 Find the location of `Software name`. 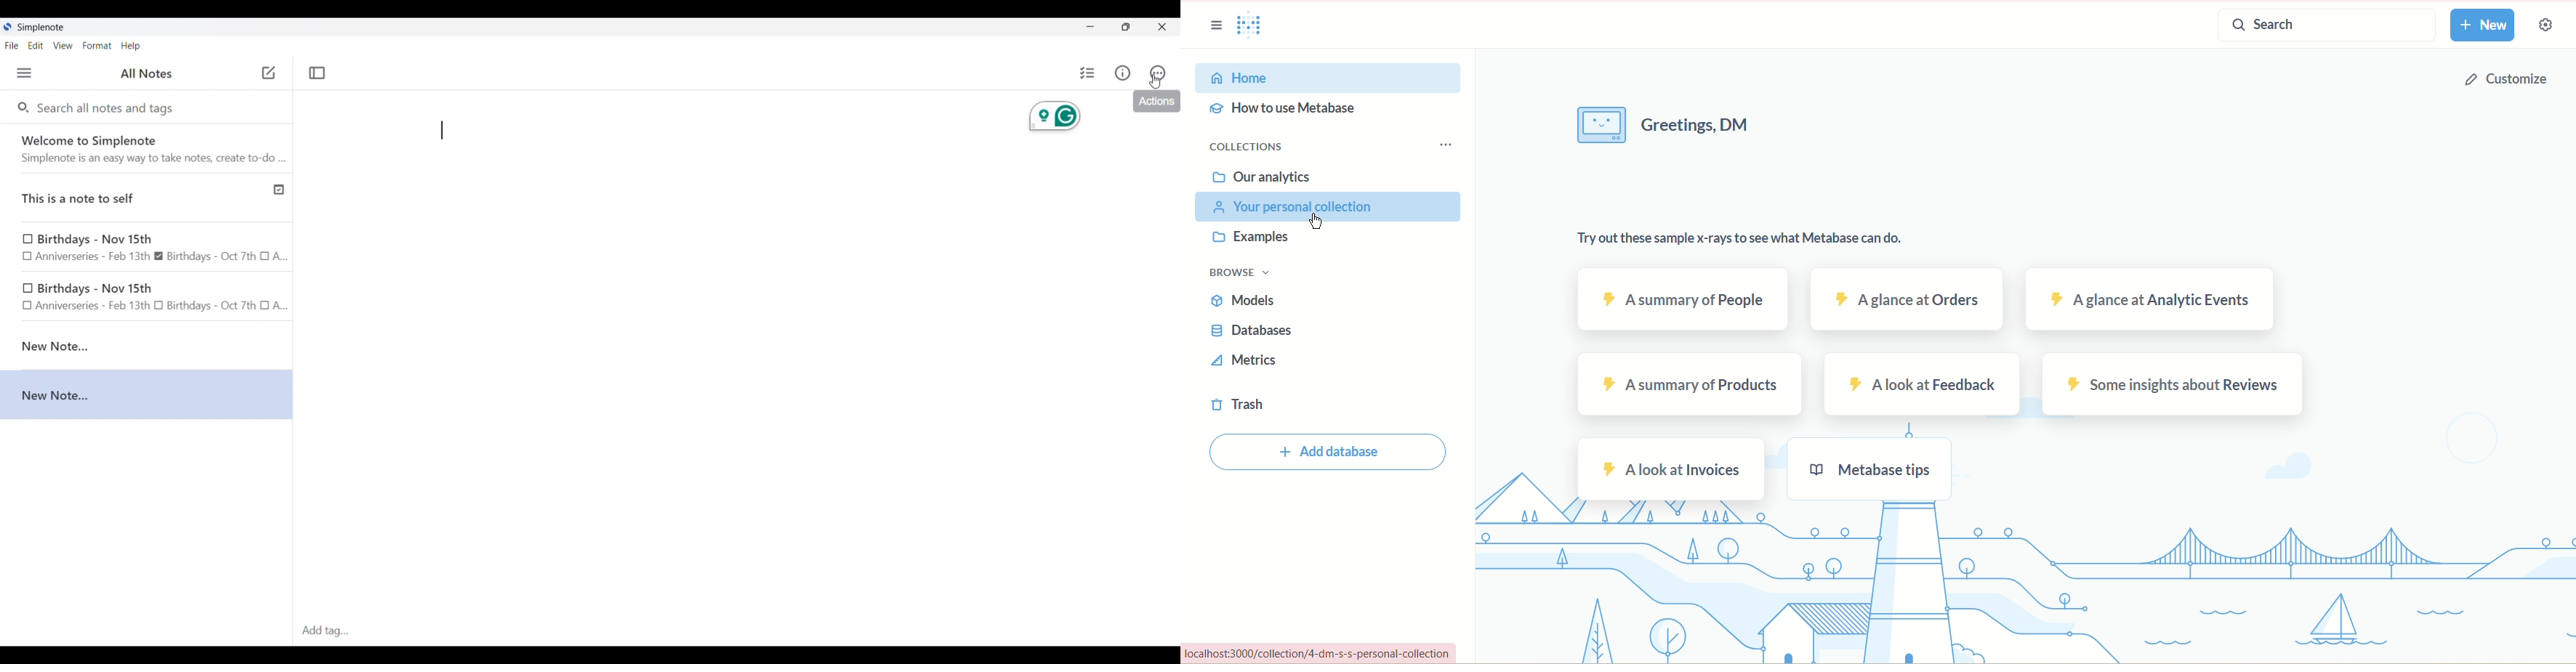

Software name is located at coordinates (42, 28).